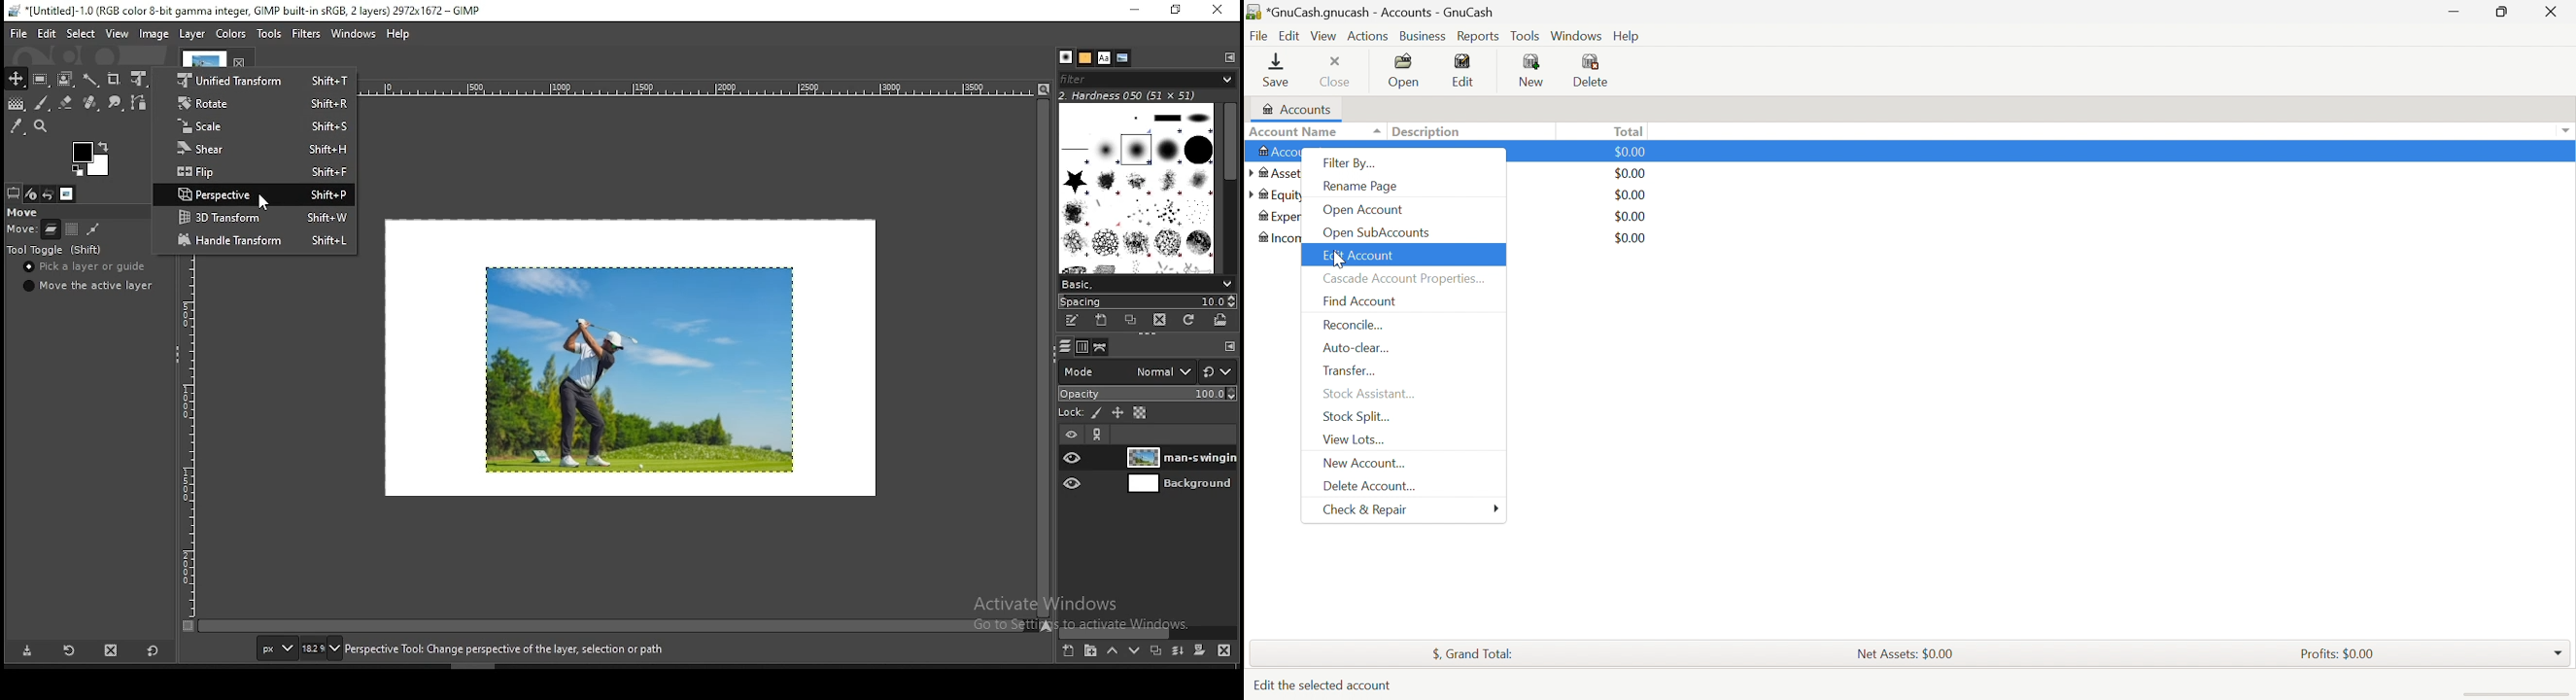 The width and height of the screenshot is (2576, 700). I want to click on Description, so click(1428, 132).